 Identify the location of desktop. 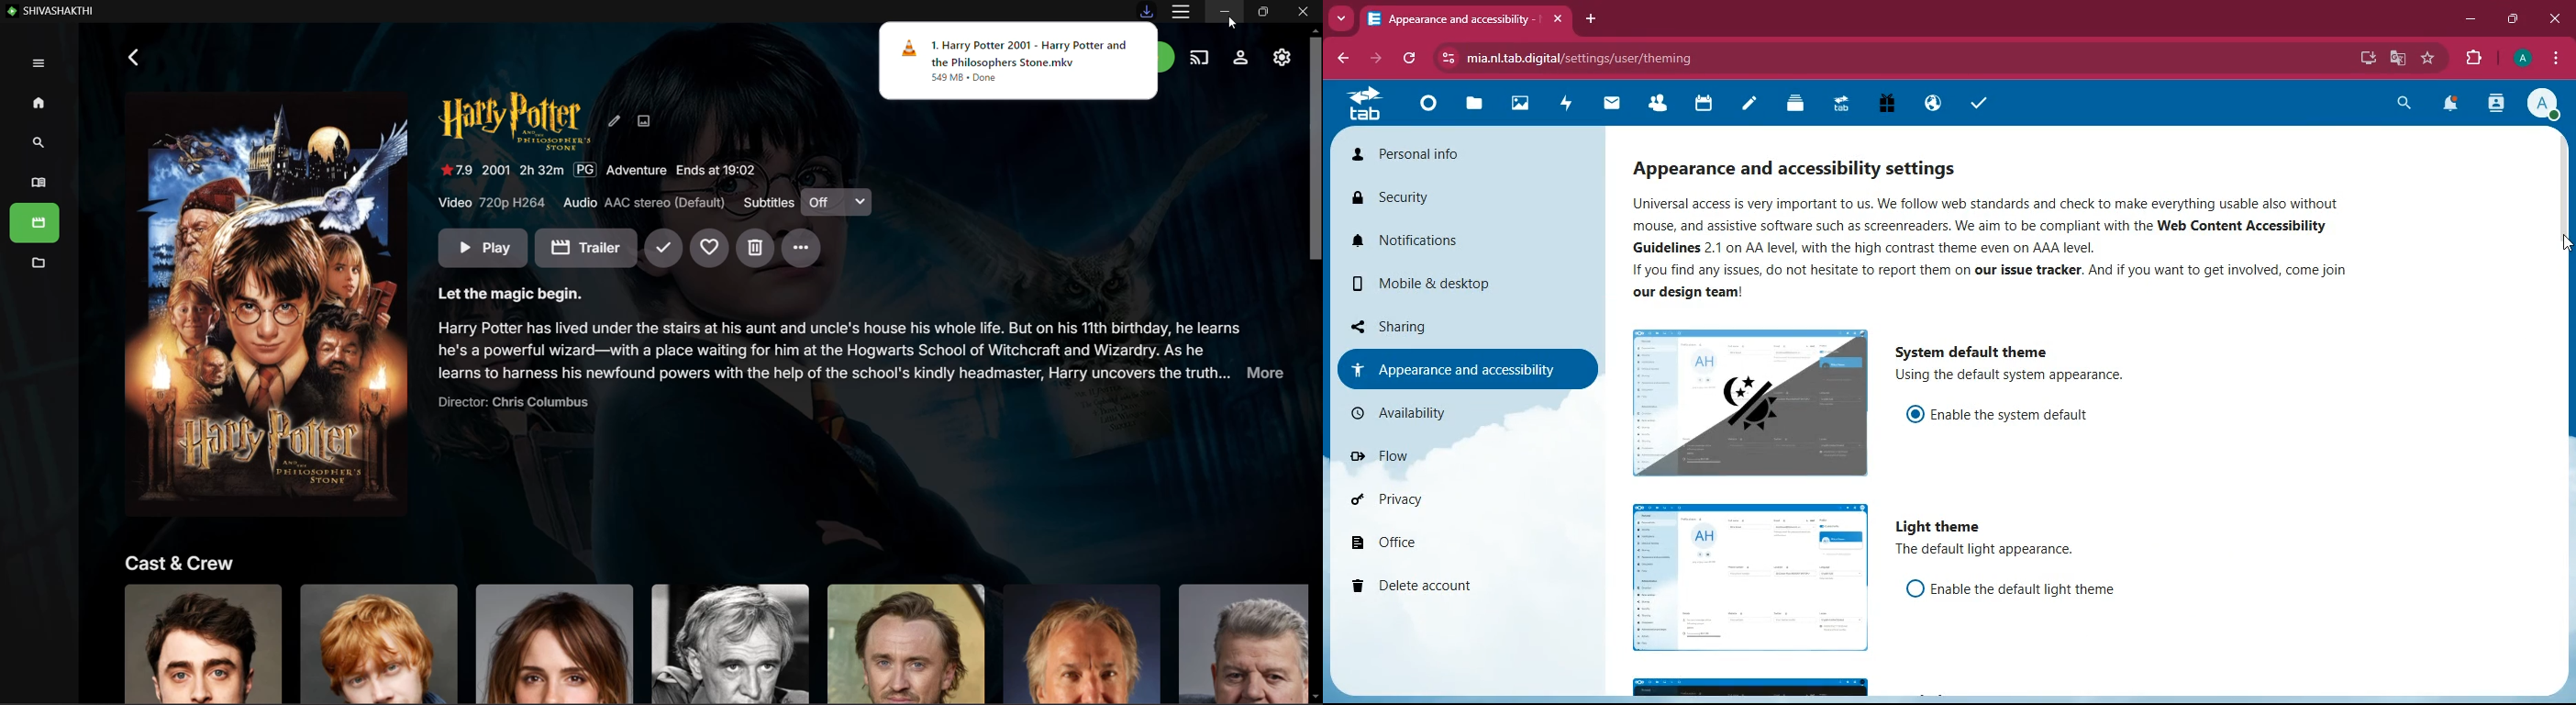
(2369, 57).